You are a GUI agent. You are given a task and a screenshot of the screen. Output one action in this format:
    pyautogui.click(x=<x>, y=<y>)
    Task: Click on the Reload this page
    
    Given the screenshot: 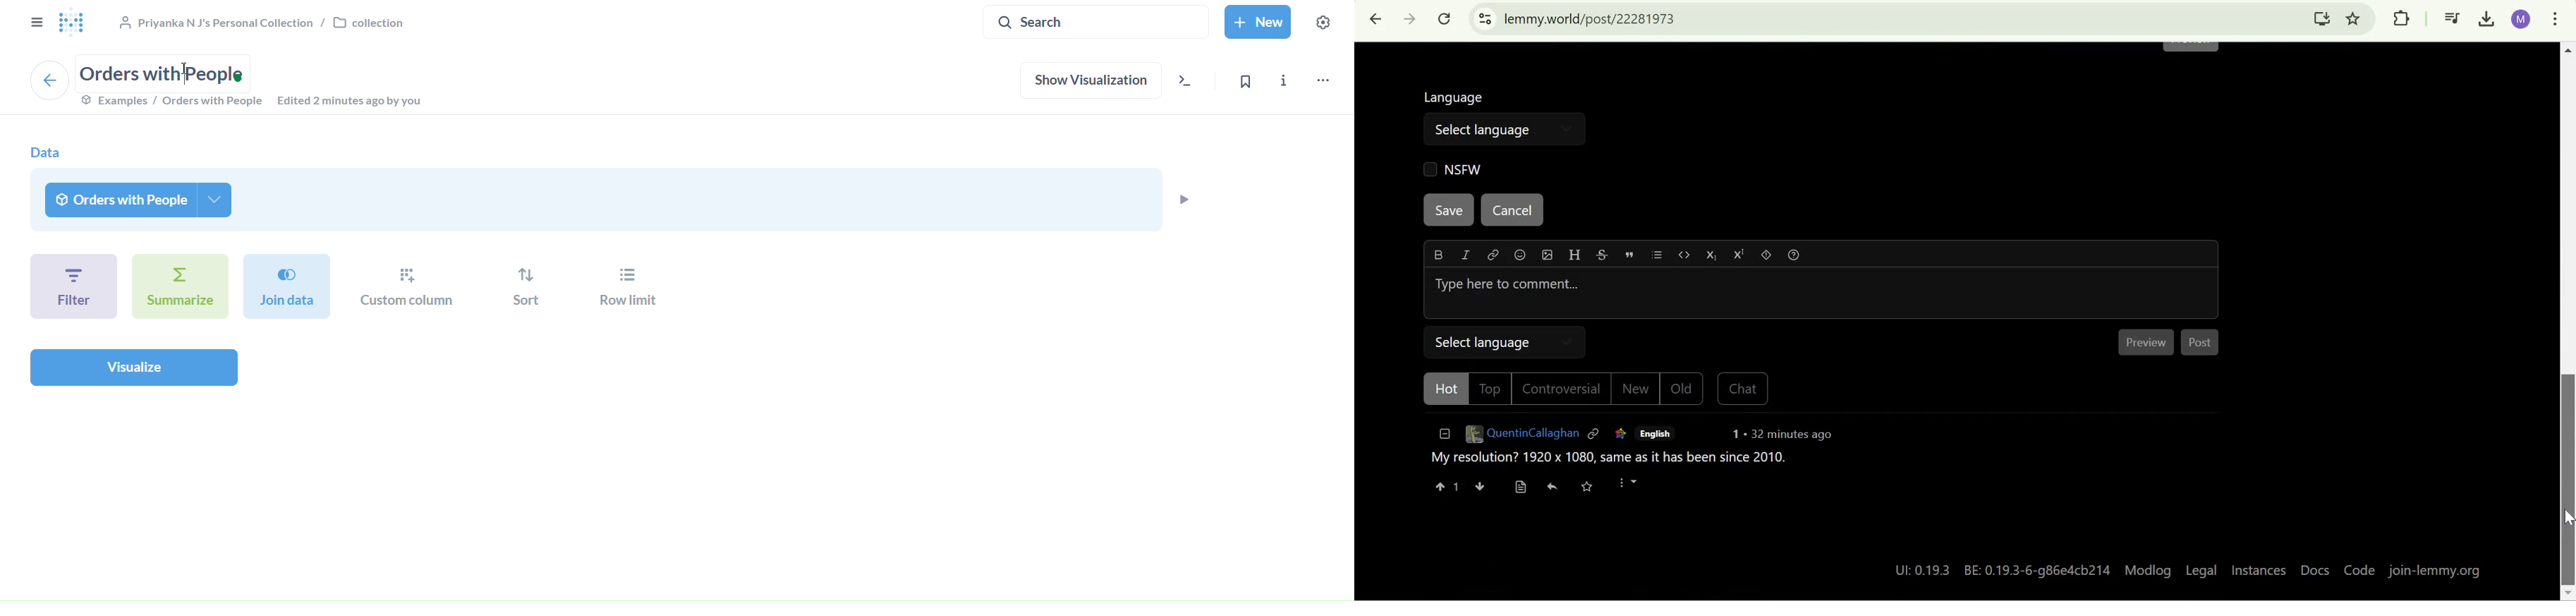 What is the action you would take?
    pyautogui.click(x=1446, y=18)
    